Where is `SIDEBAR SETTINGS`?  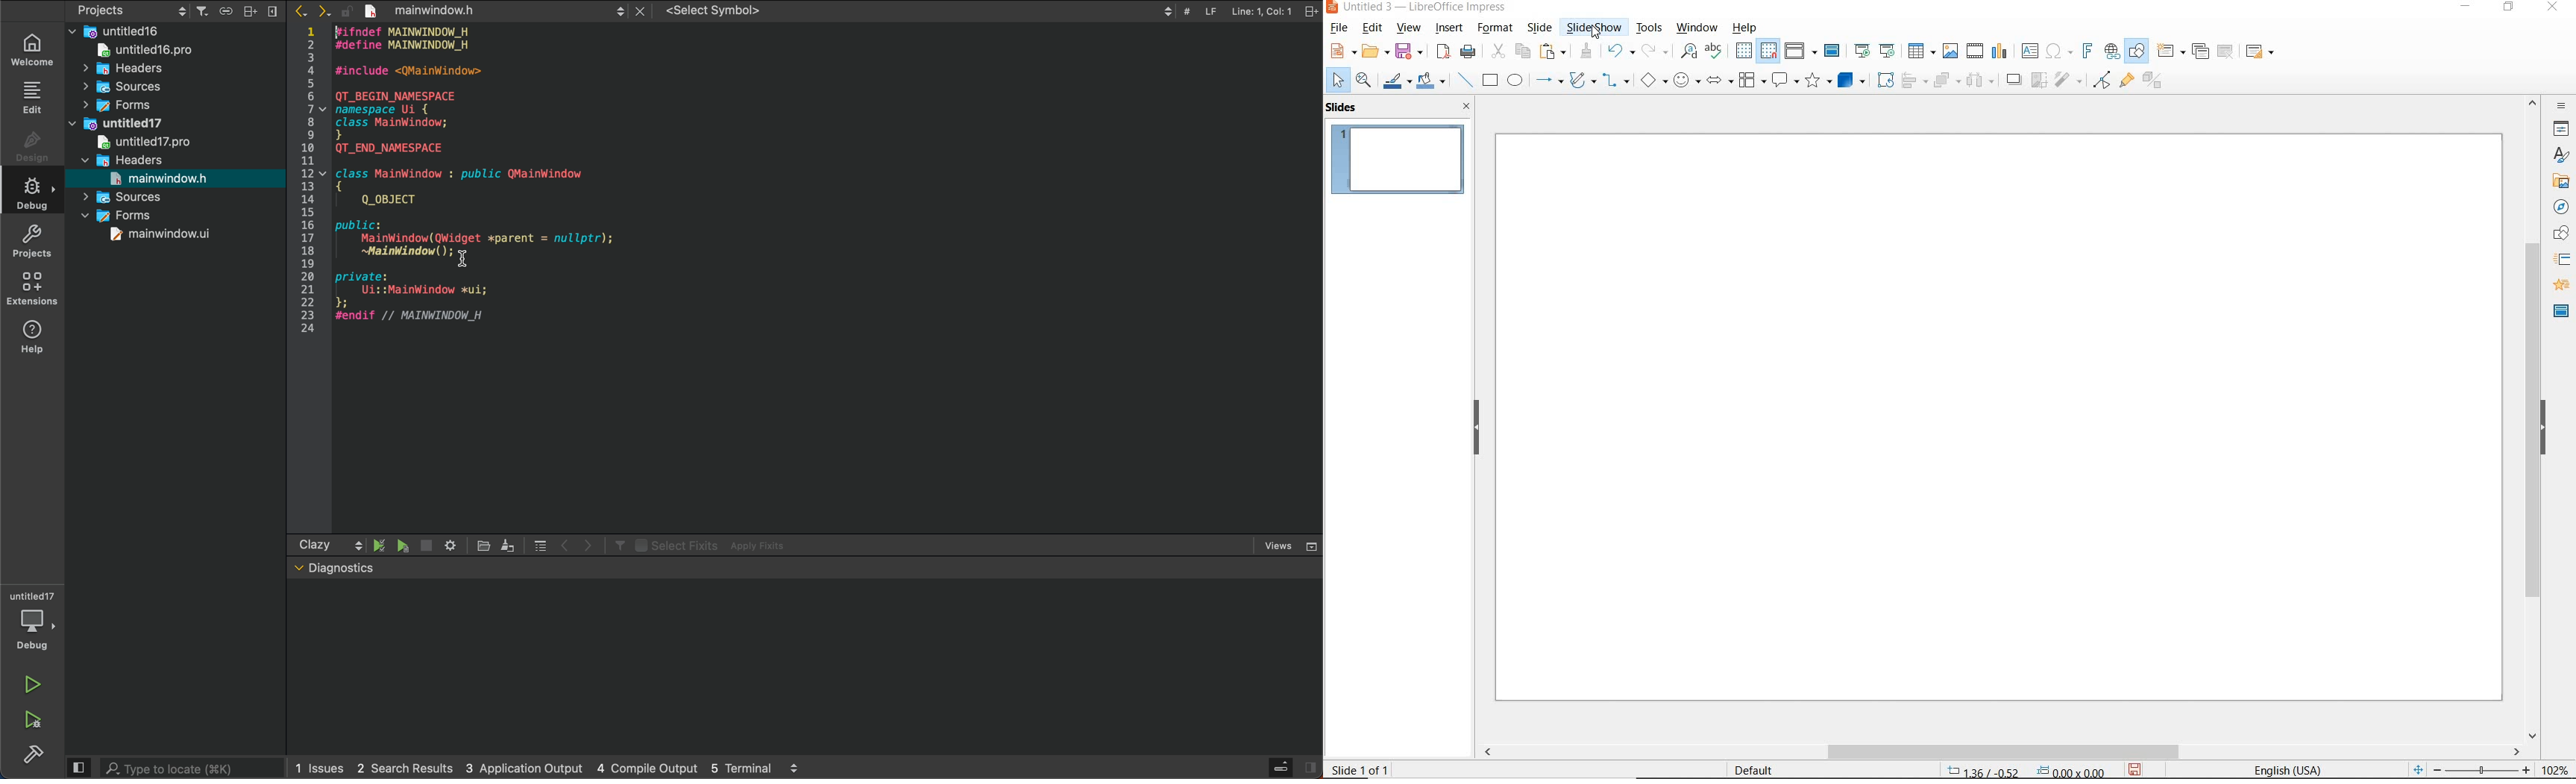
SIDEBAR SETTINGS is located at coordinates (2560, 107).